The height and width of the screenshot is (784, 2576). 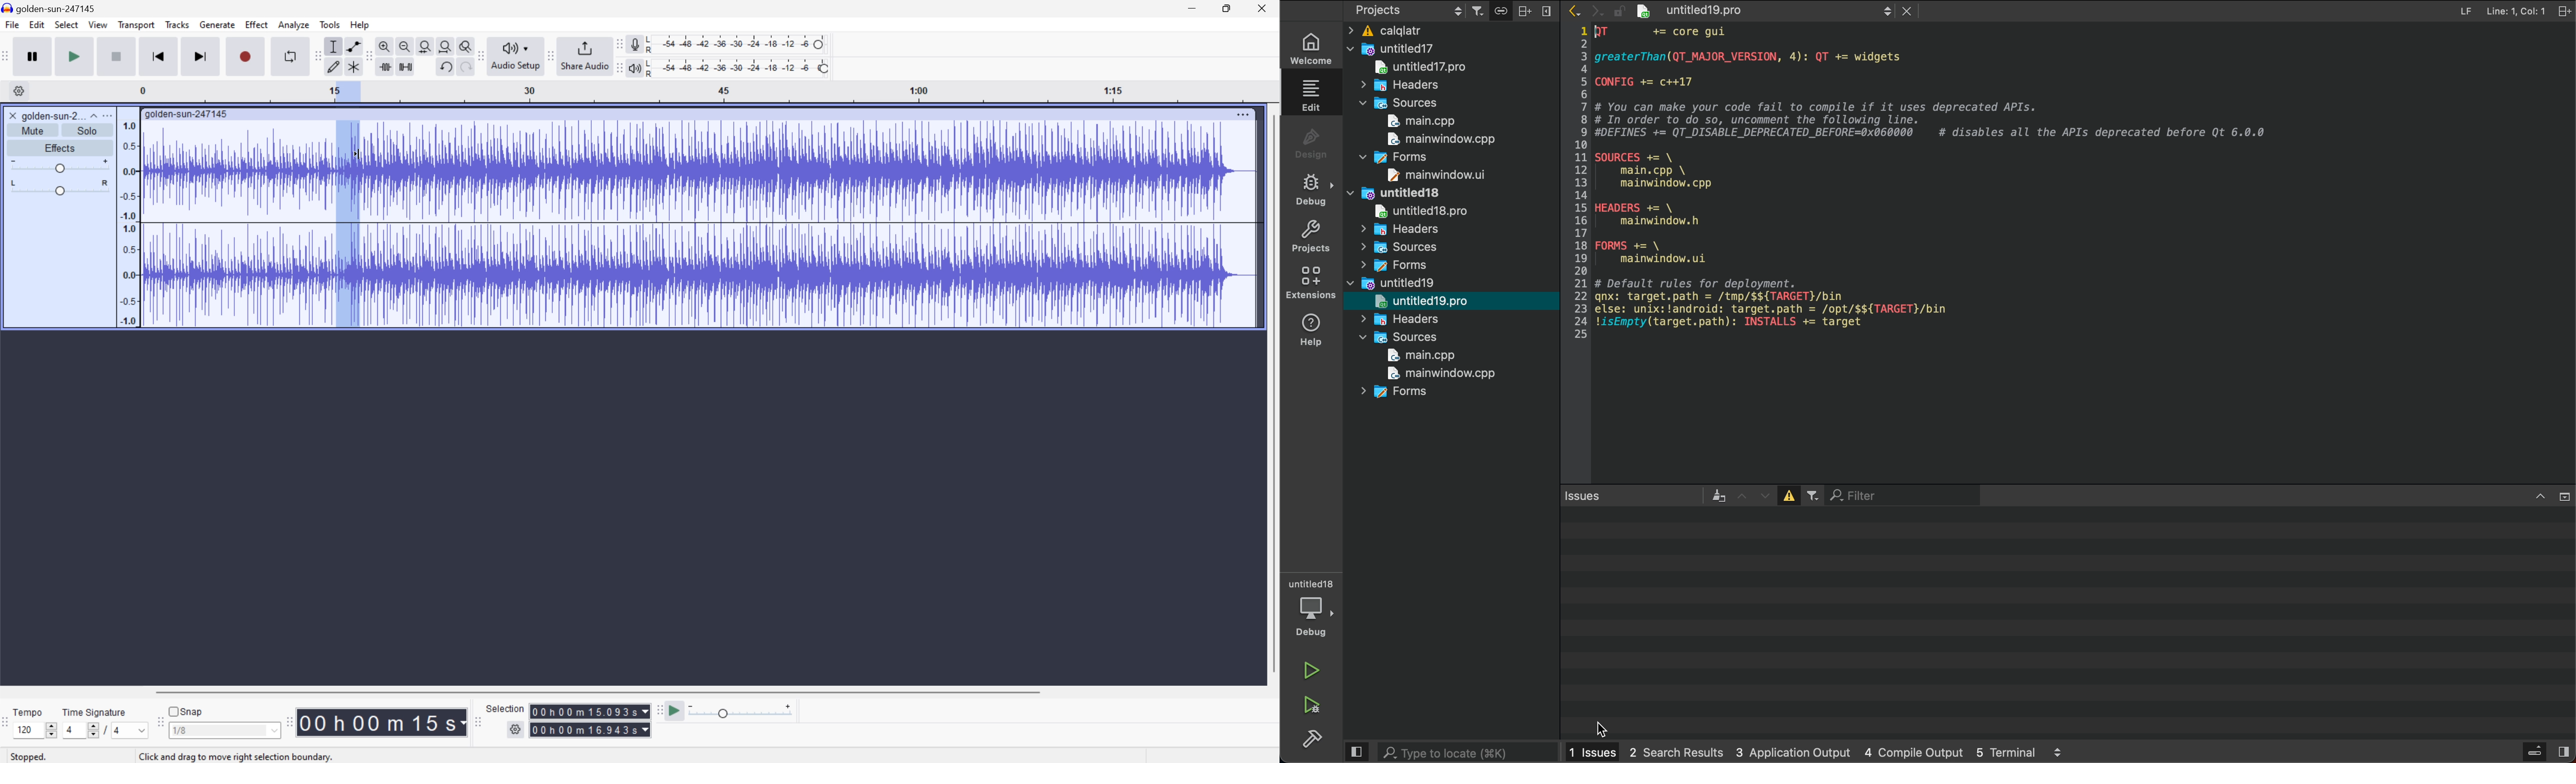 I want to click on Audacity recording meter toolbar, so click(x=618, y=44).